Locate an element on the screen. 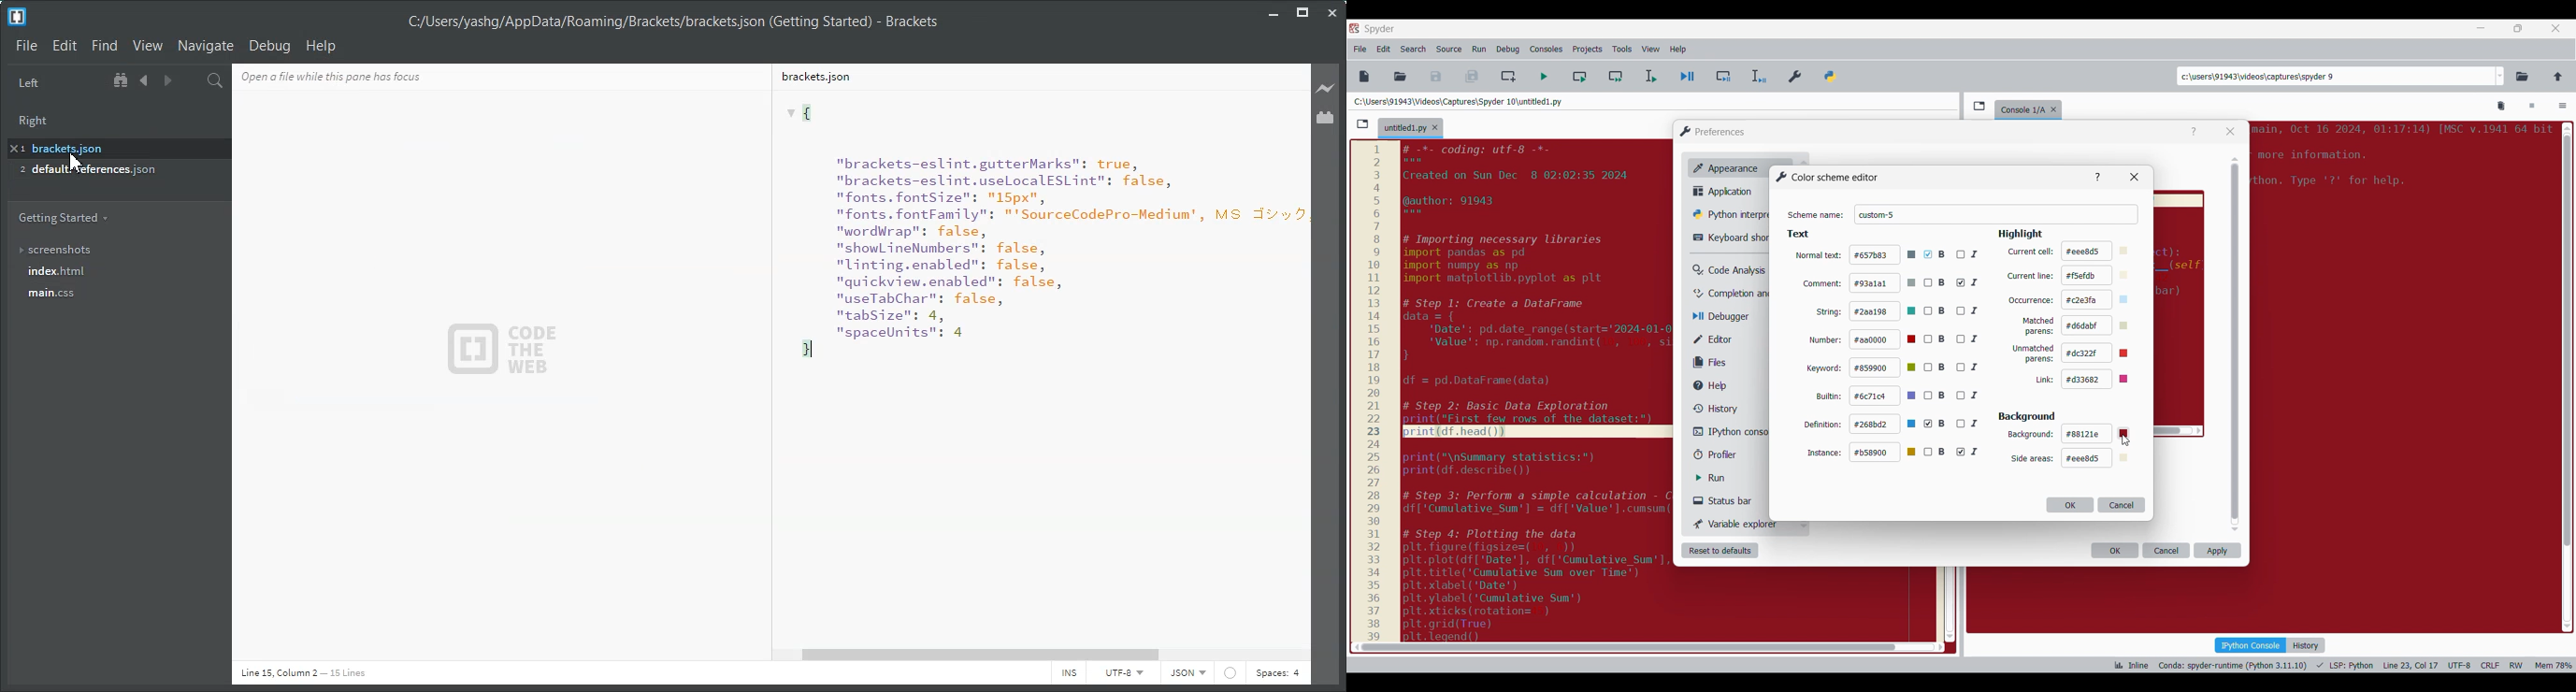  Save all files is located at coordinates (1471, 76).